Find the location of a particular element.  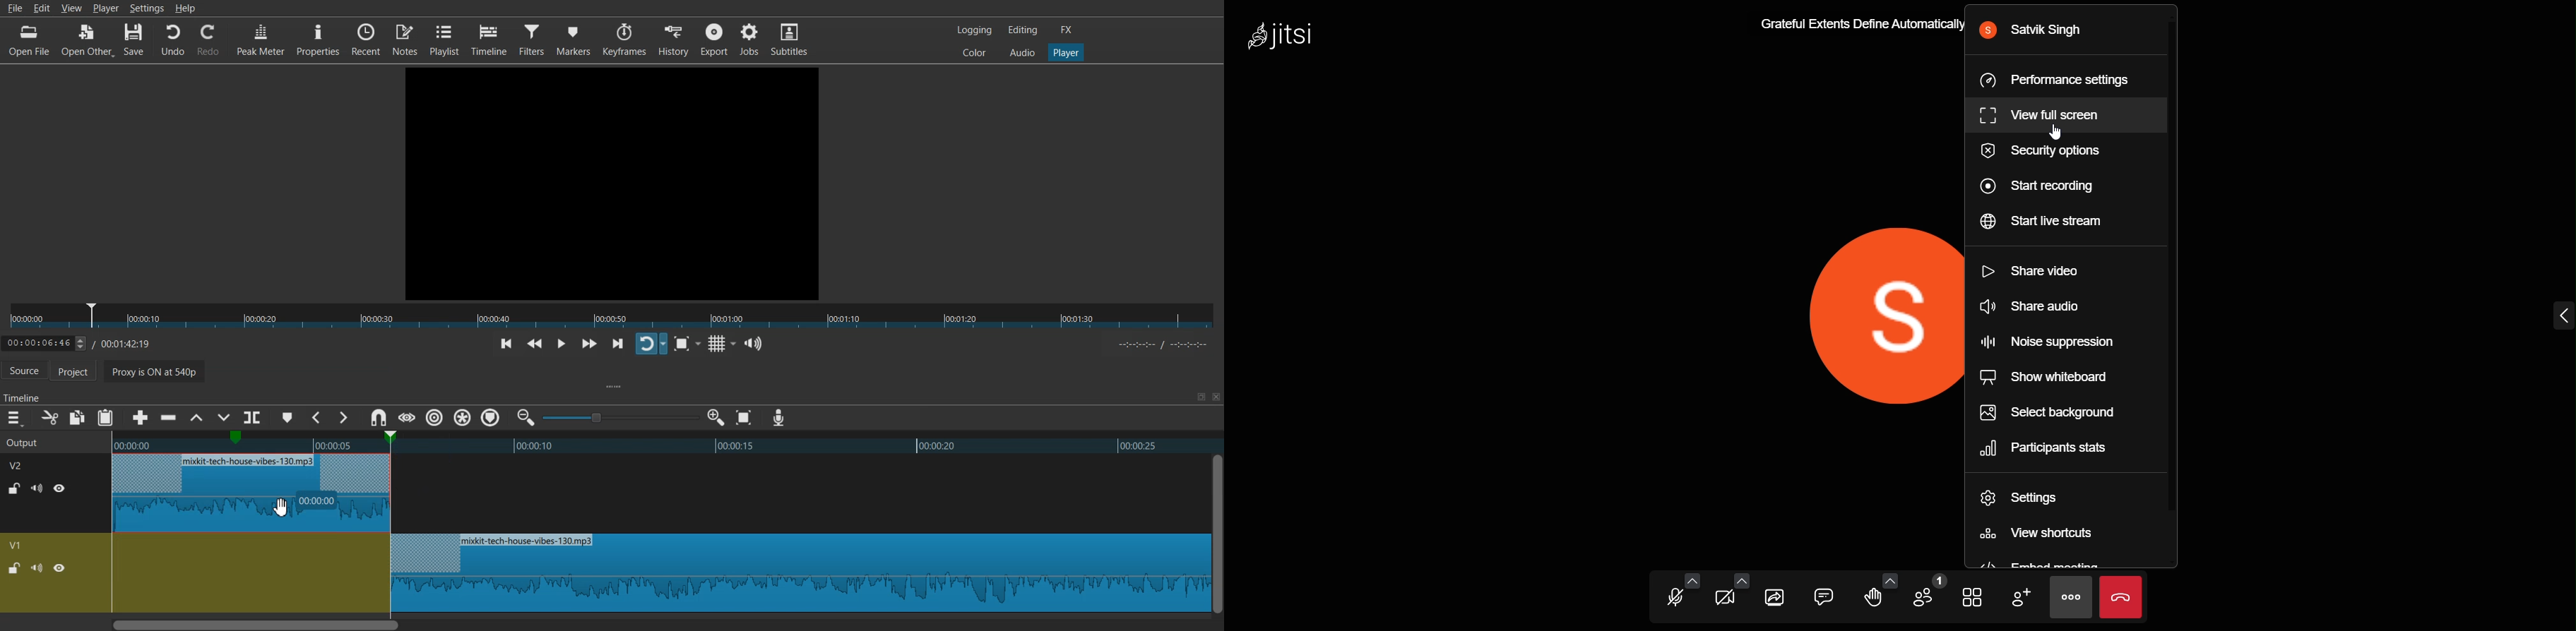

Open Other is located at coordinates (87, 41).